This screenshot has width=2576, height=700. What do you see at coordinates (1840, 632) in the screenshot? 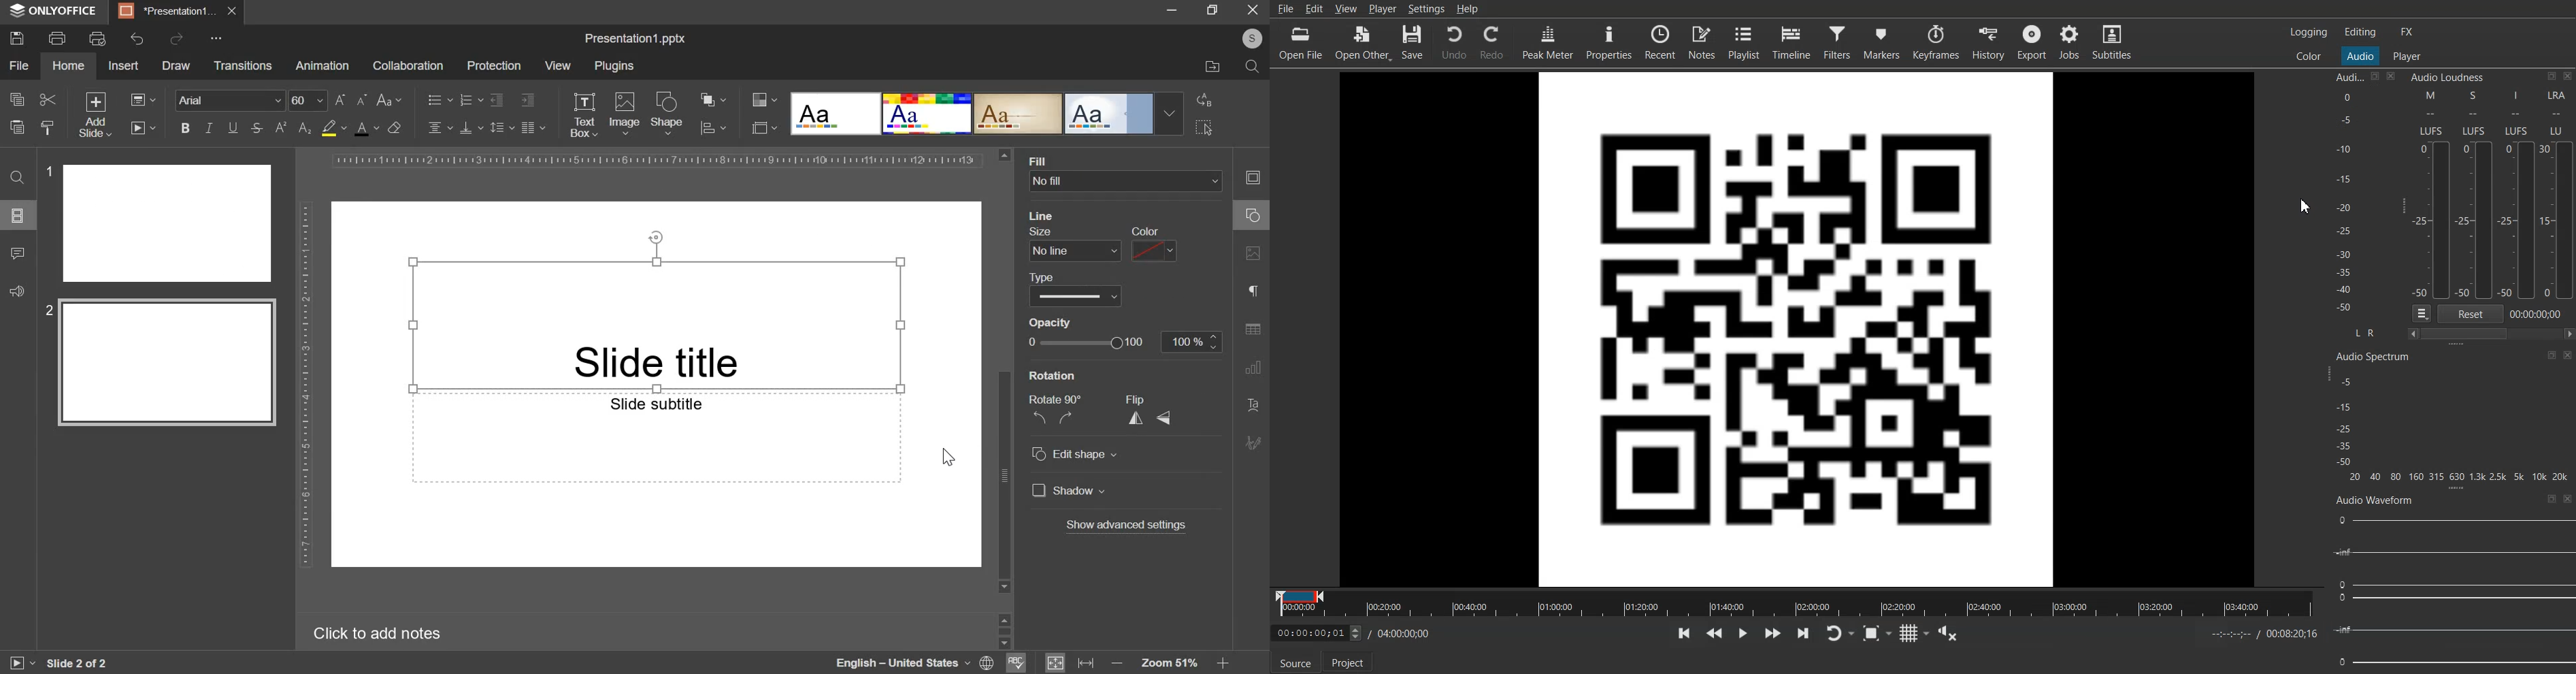
I see `Toggle player looping` at bounding box center [1840, 632].